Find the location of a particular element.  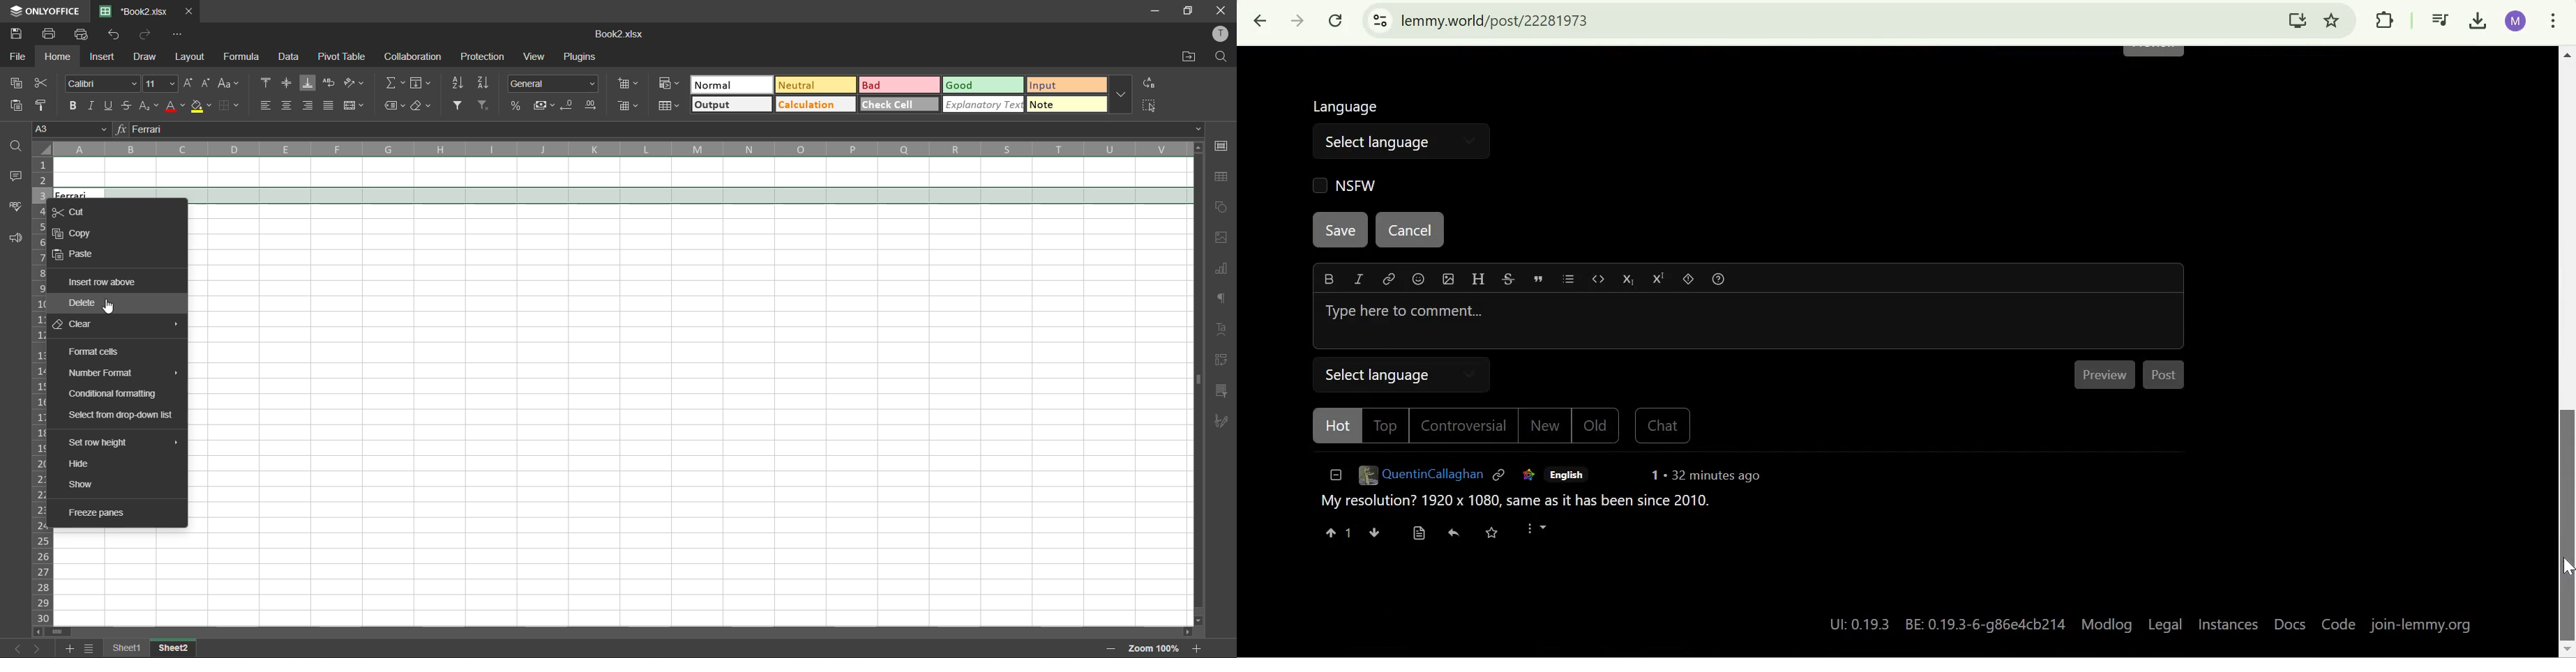

previous is located at coordinates (15, 648).